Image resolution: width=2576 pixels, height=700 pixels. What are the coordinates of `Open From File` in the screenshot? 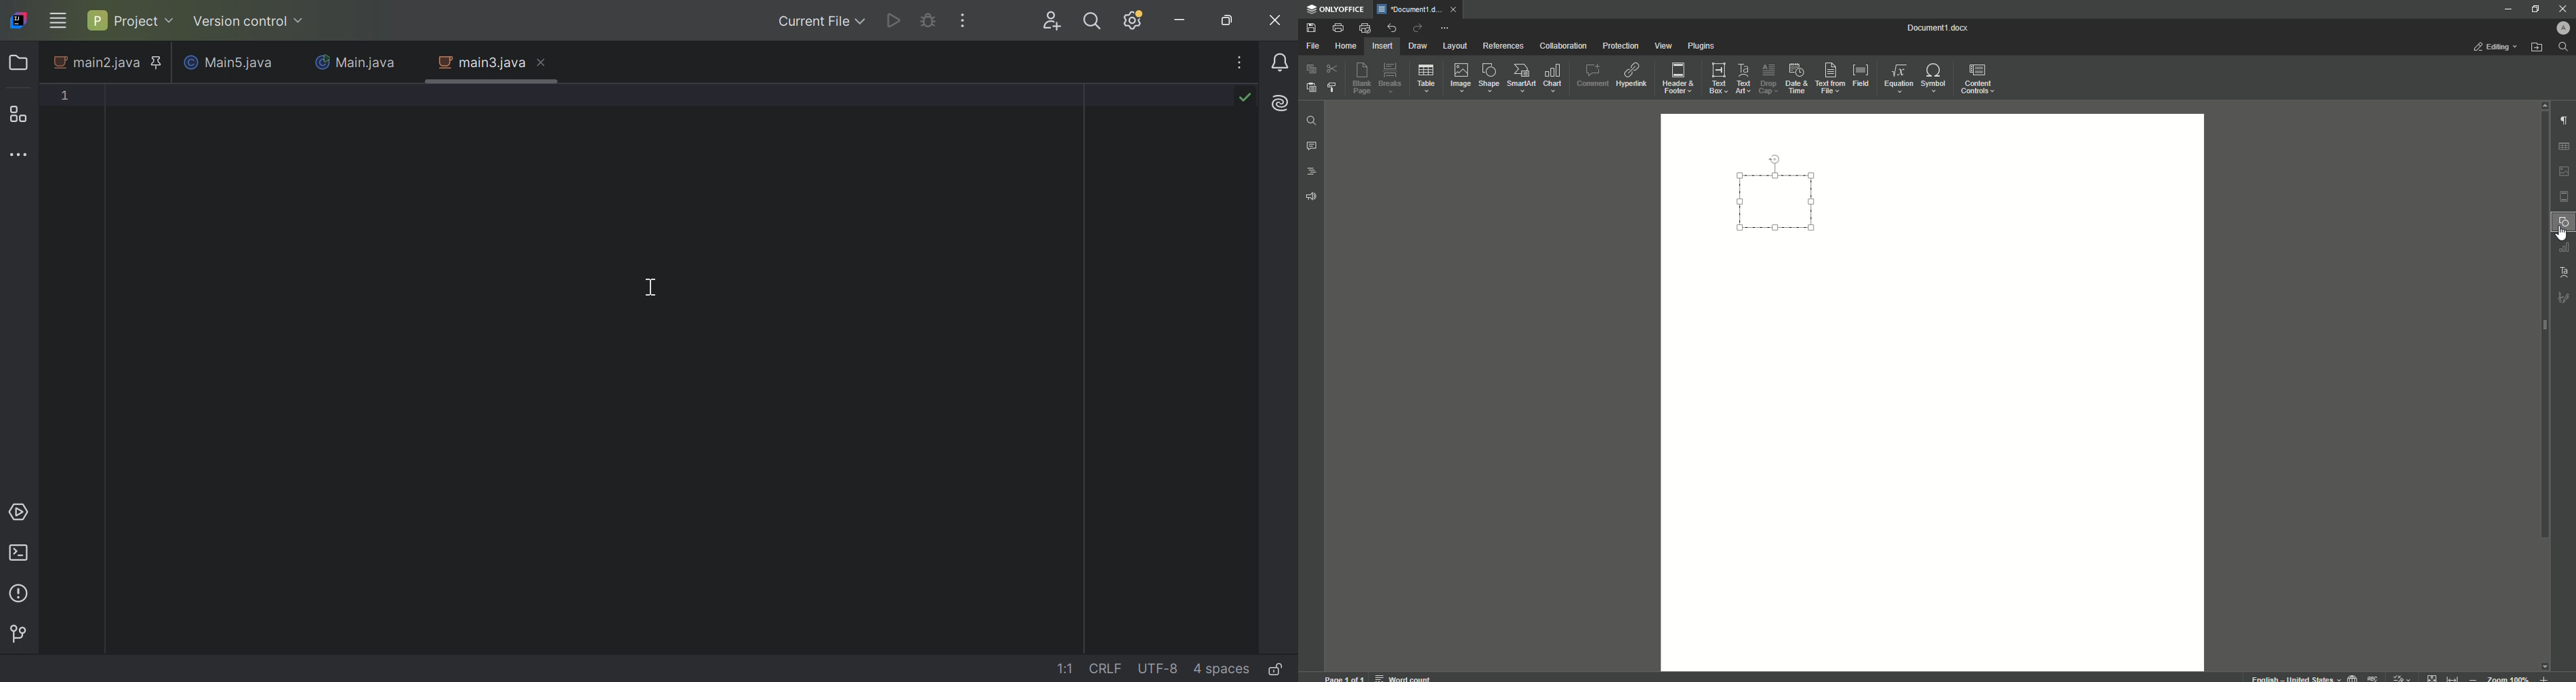 It's located at (2538, 47).